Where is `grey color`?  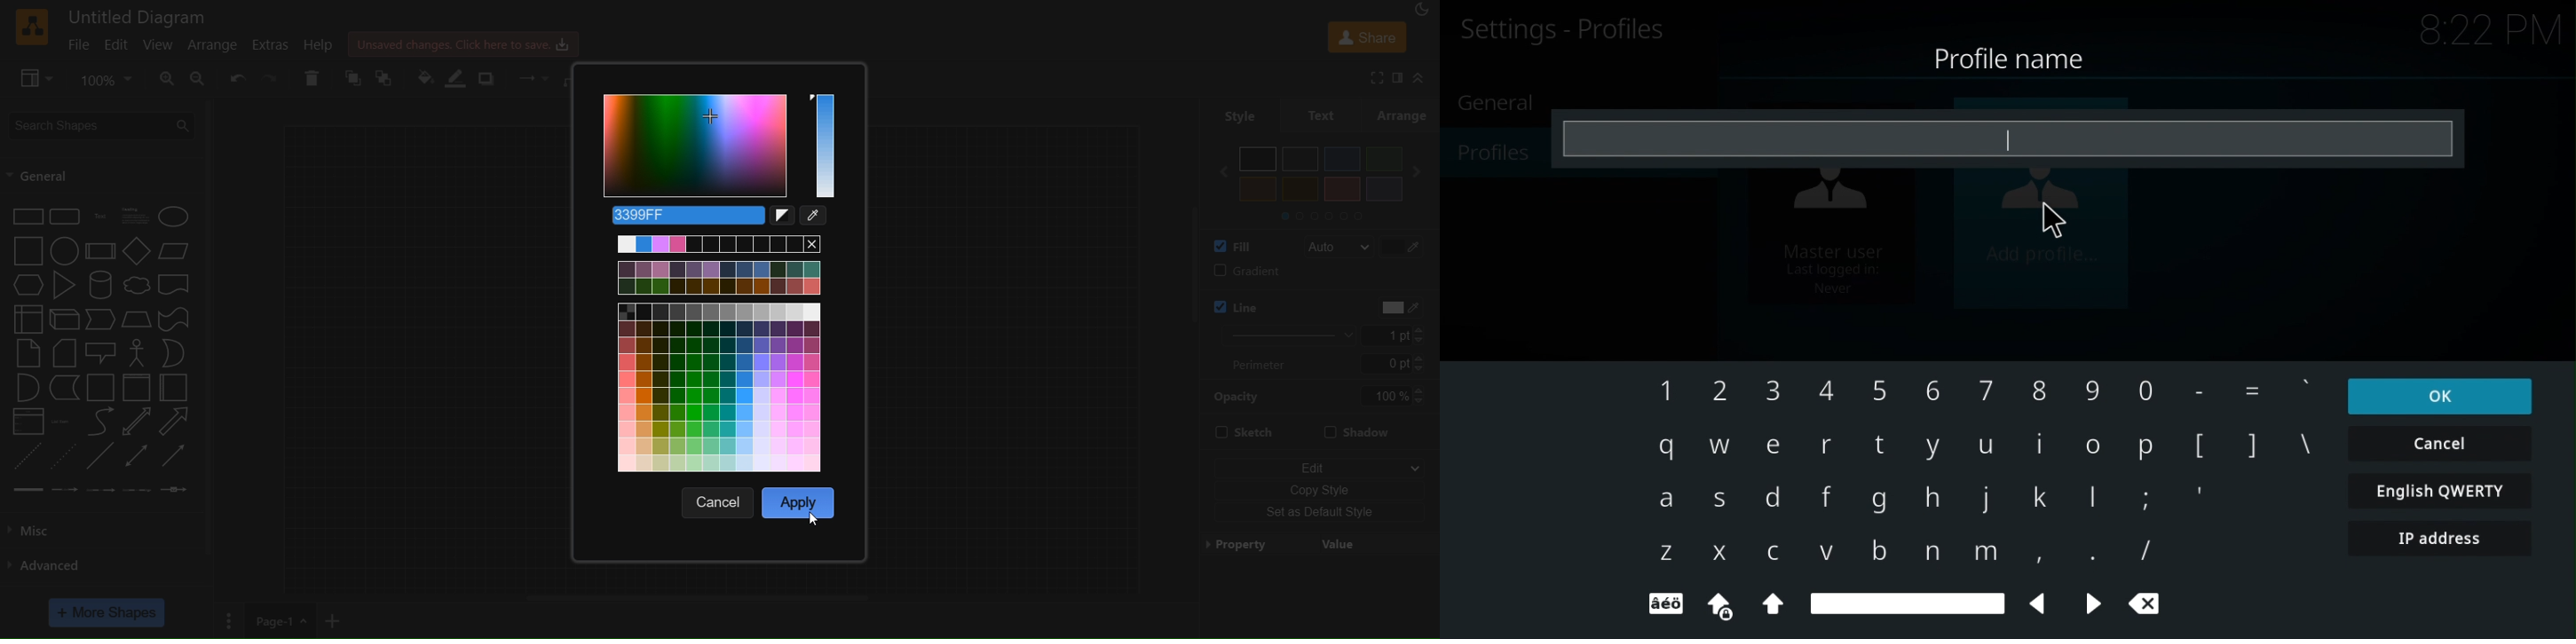
grey color is located at coordinates (1301, 158).